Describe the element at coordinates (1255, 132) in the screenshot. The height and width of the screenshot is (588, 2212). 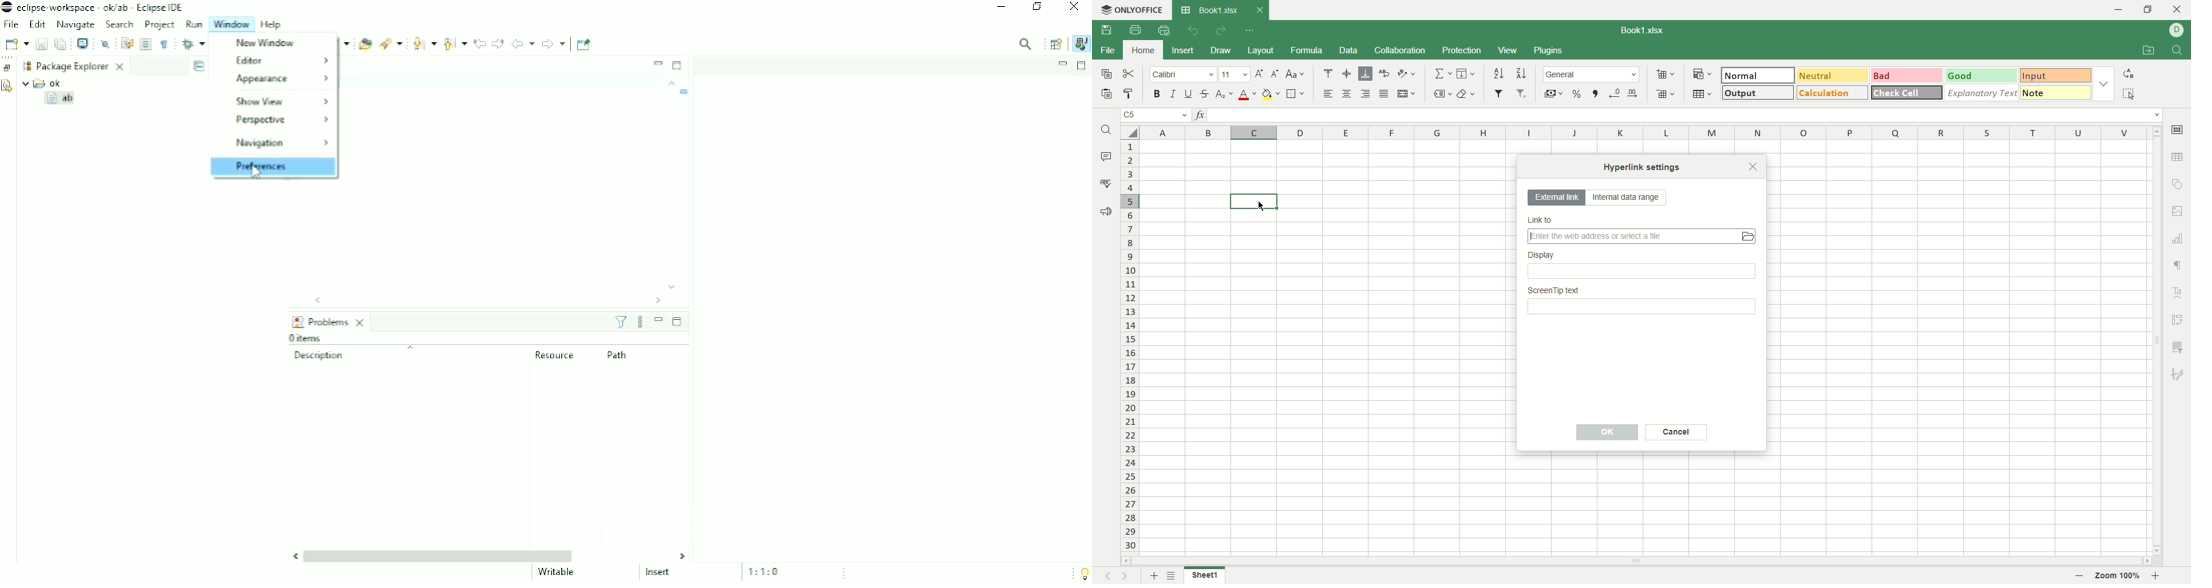
I see `selected column` at that location.